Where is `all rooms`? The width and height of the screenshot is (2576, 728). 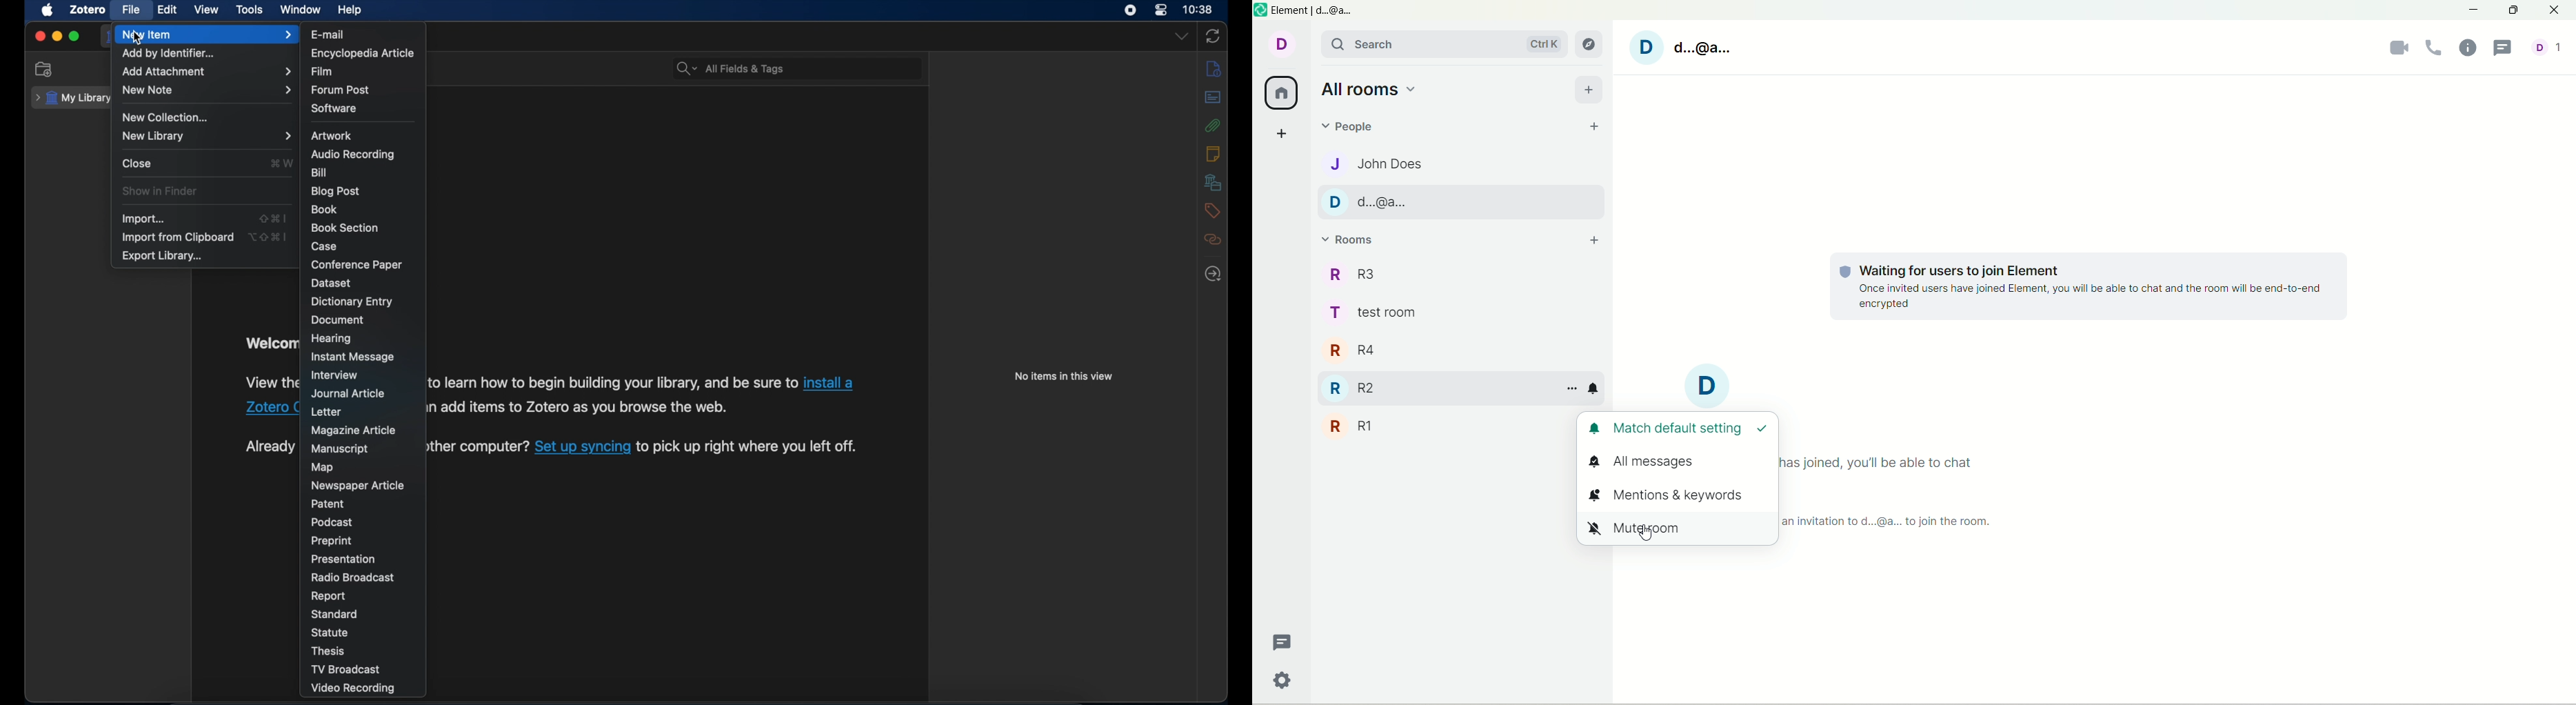 all rooms is located at coordinates (1283, 91).